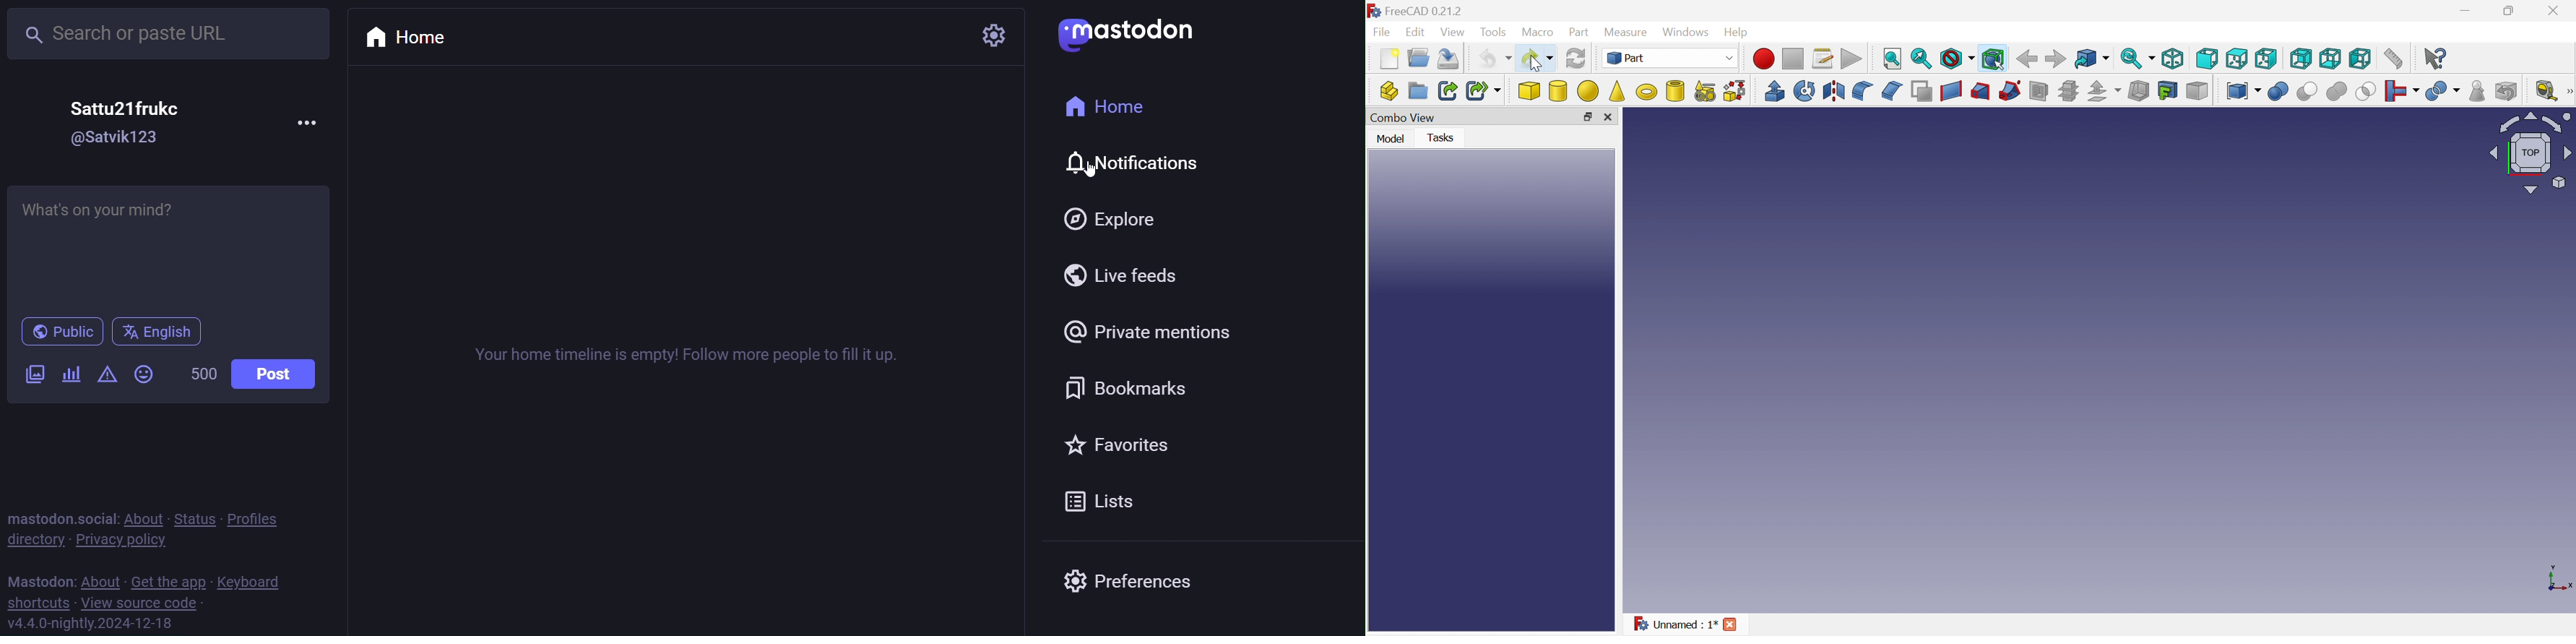 This screenshot has width=2576, height=644. What do you see at coordinates (1381, 32) in the screenshot?
I see `File` at bounding box center [1381, 32].